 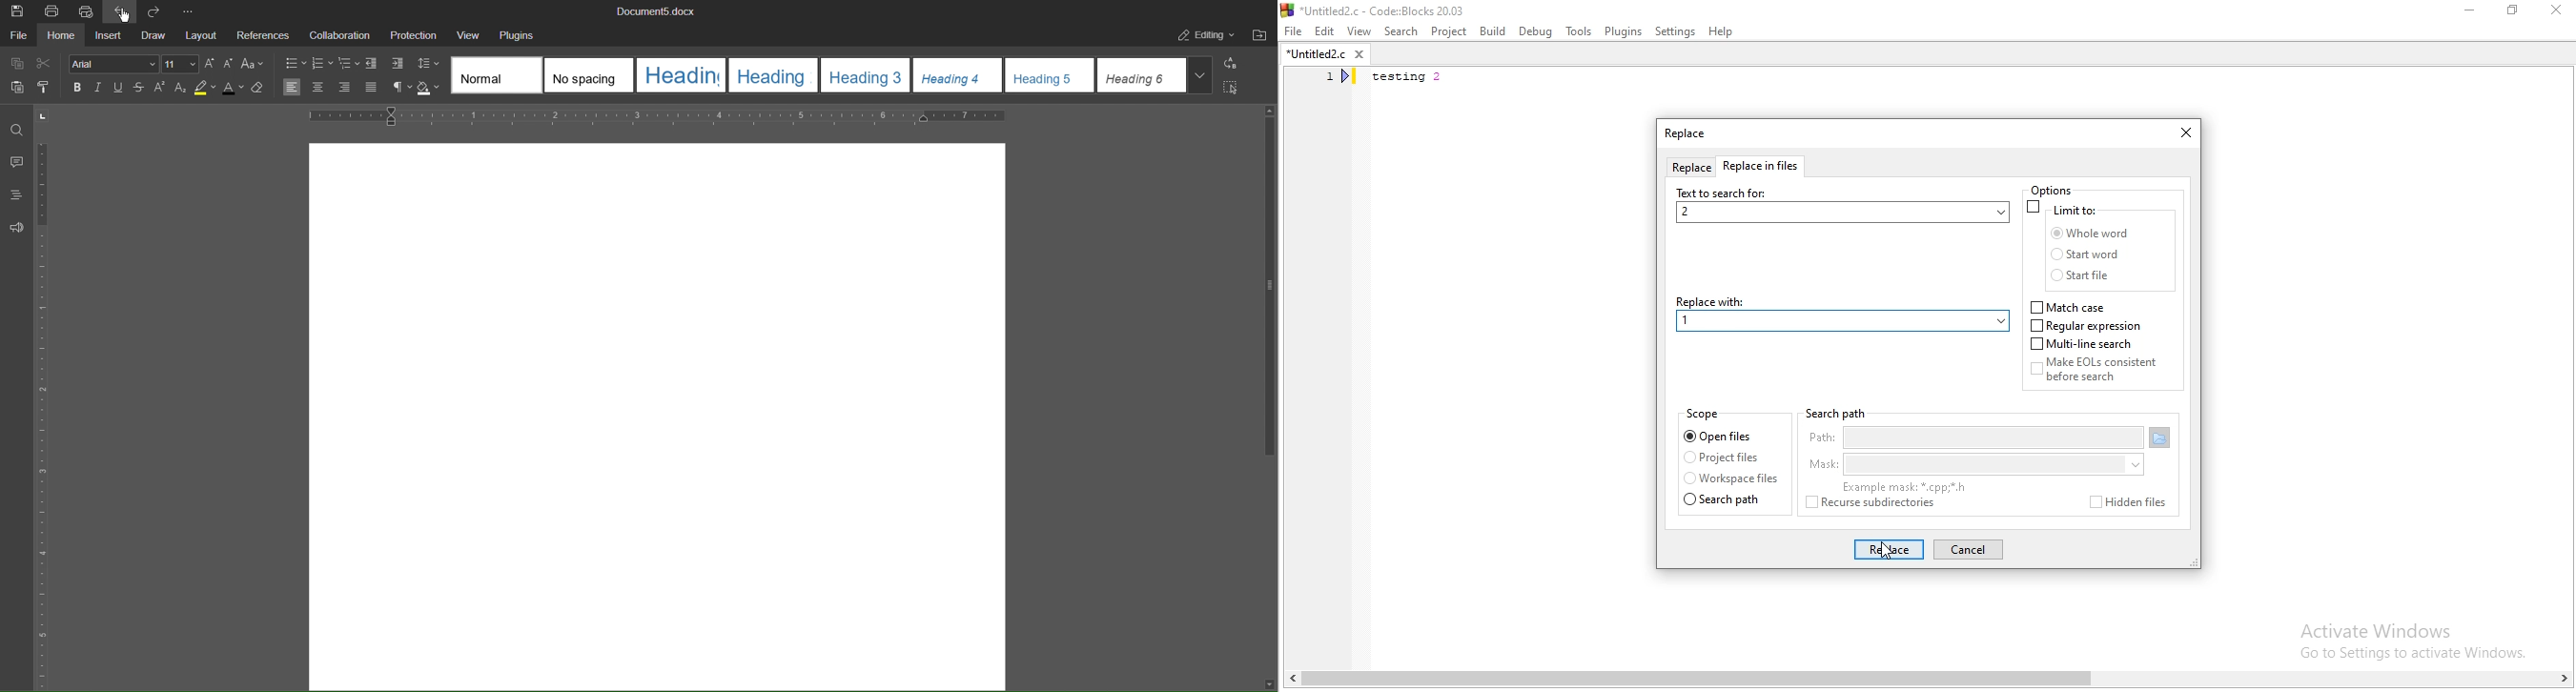 What do you see at coordinates (2123, 502) in the screenshot?
I see `hidden files` at bounding box center [2123, 502].